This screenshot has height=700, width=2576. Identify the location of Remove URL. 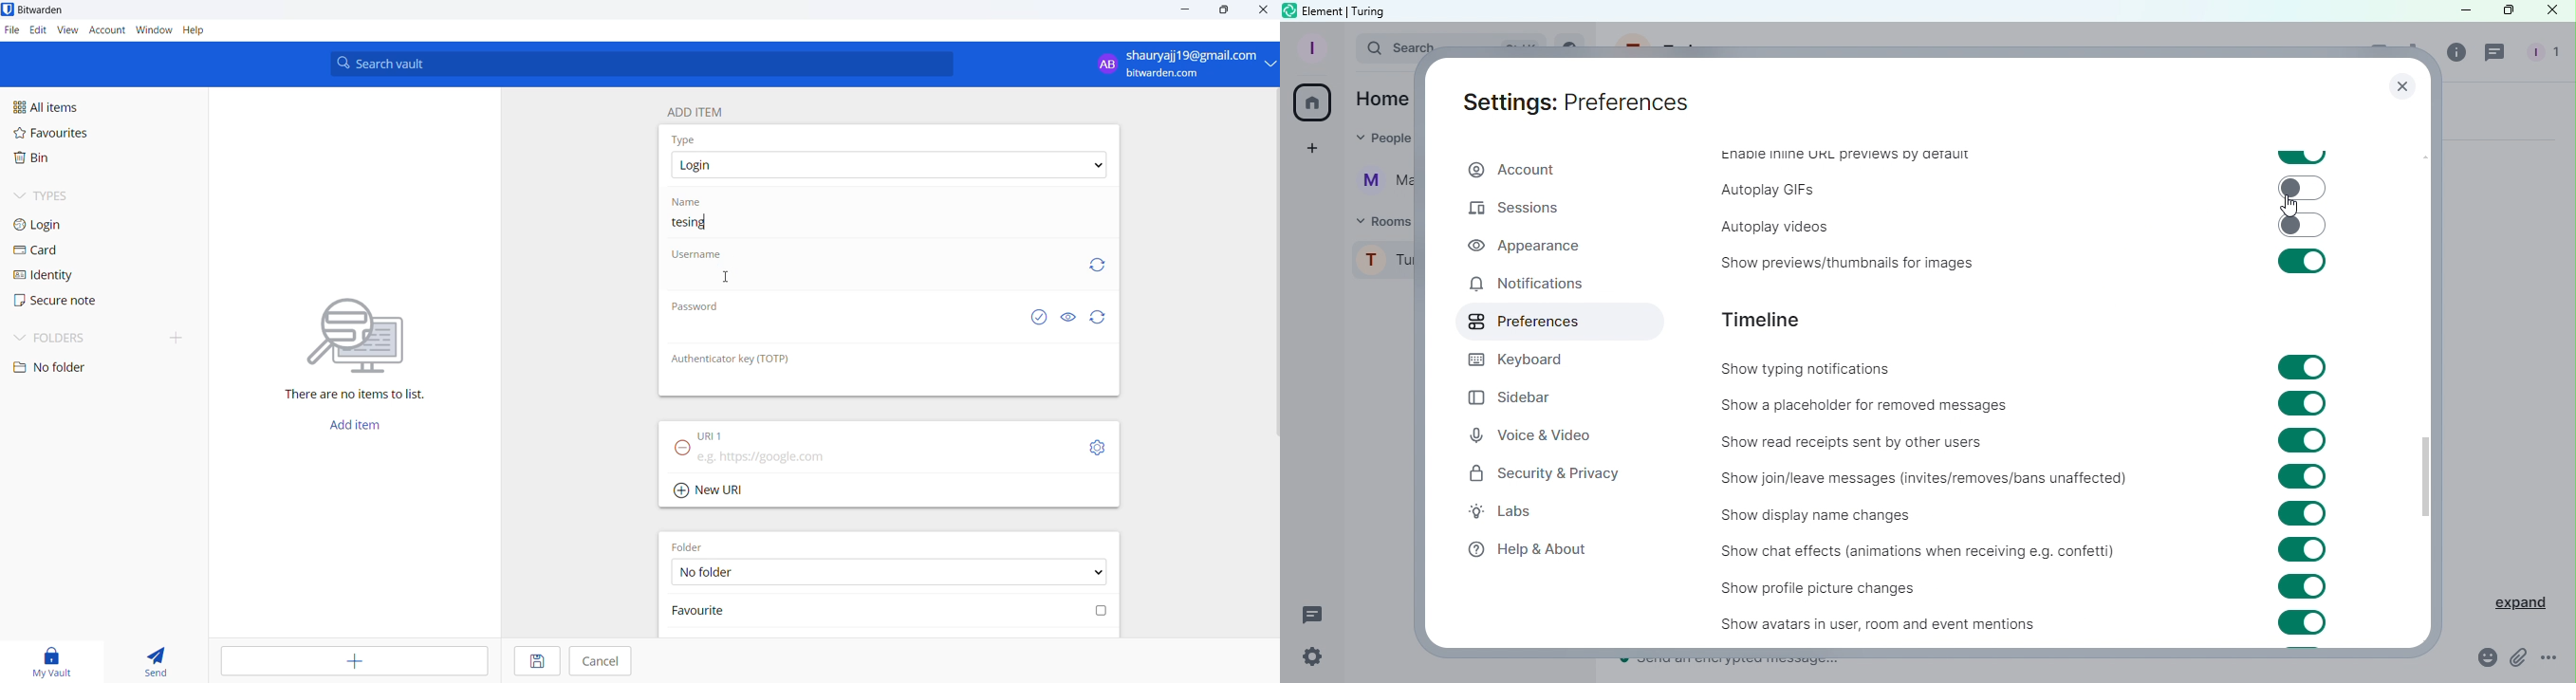
(678, 452).